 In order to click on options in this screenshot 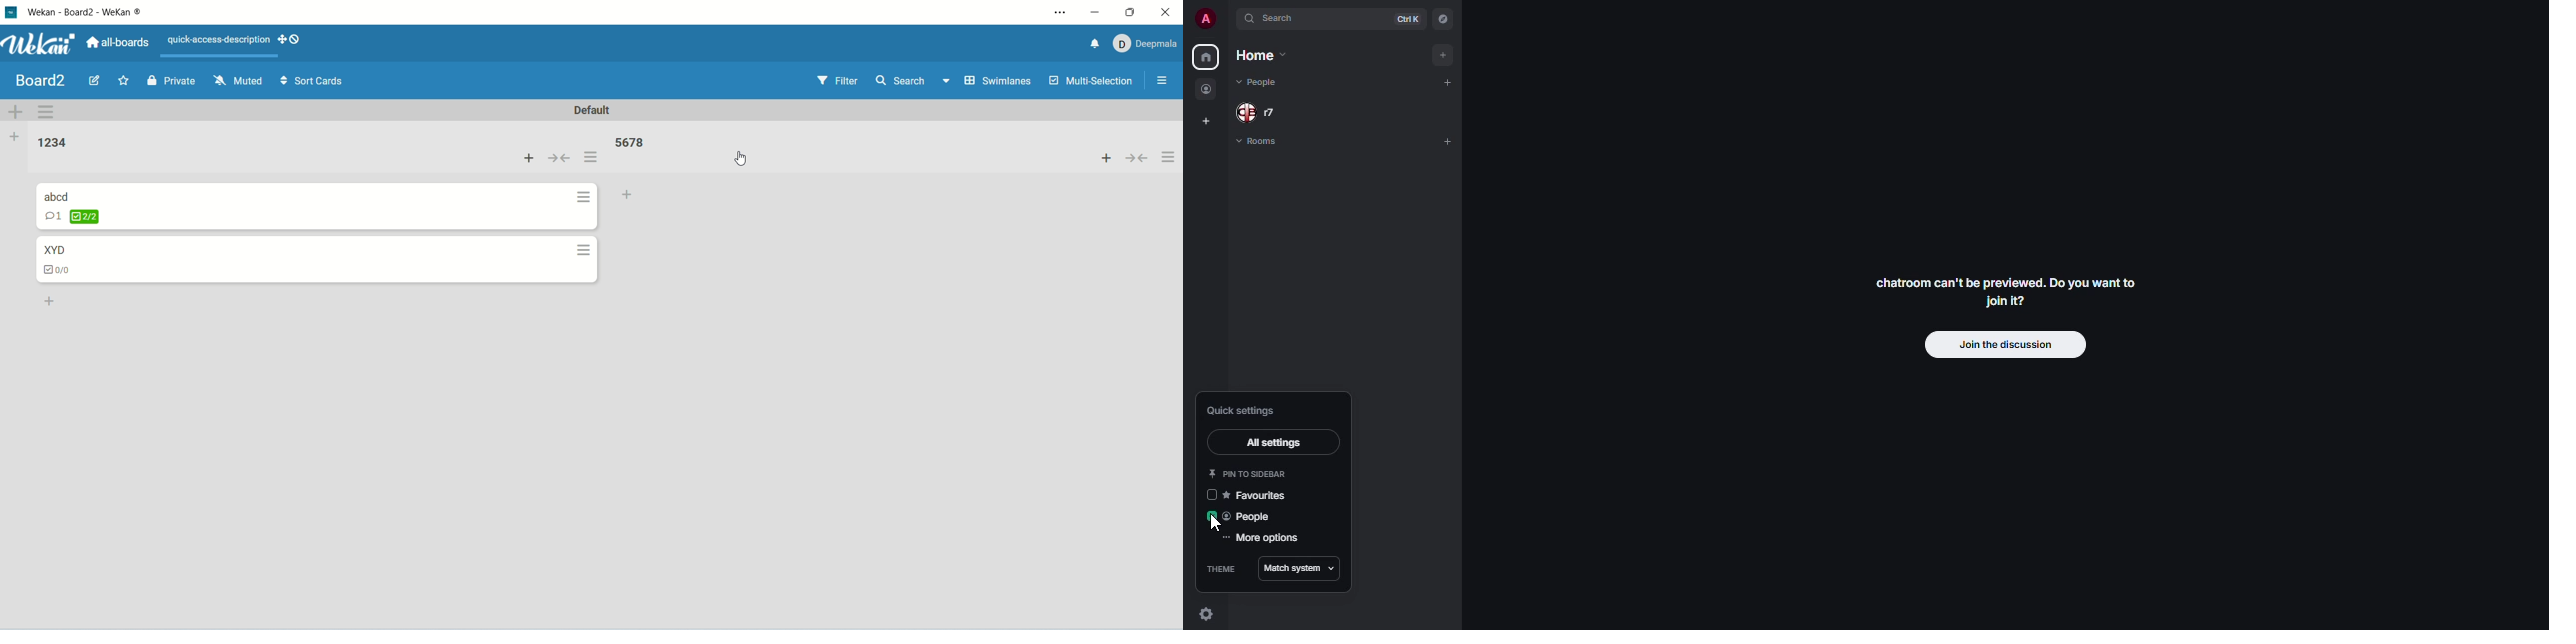, I will do `click(1171, 158)`.